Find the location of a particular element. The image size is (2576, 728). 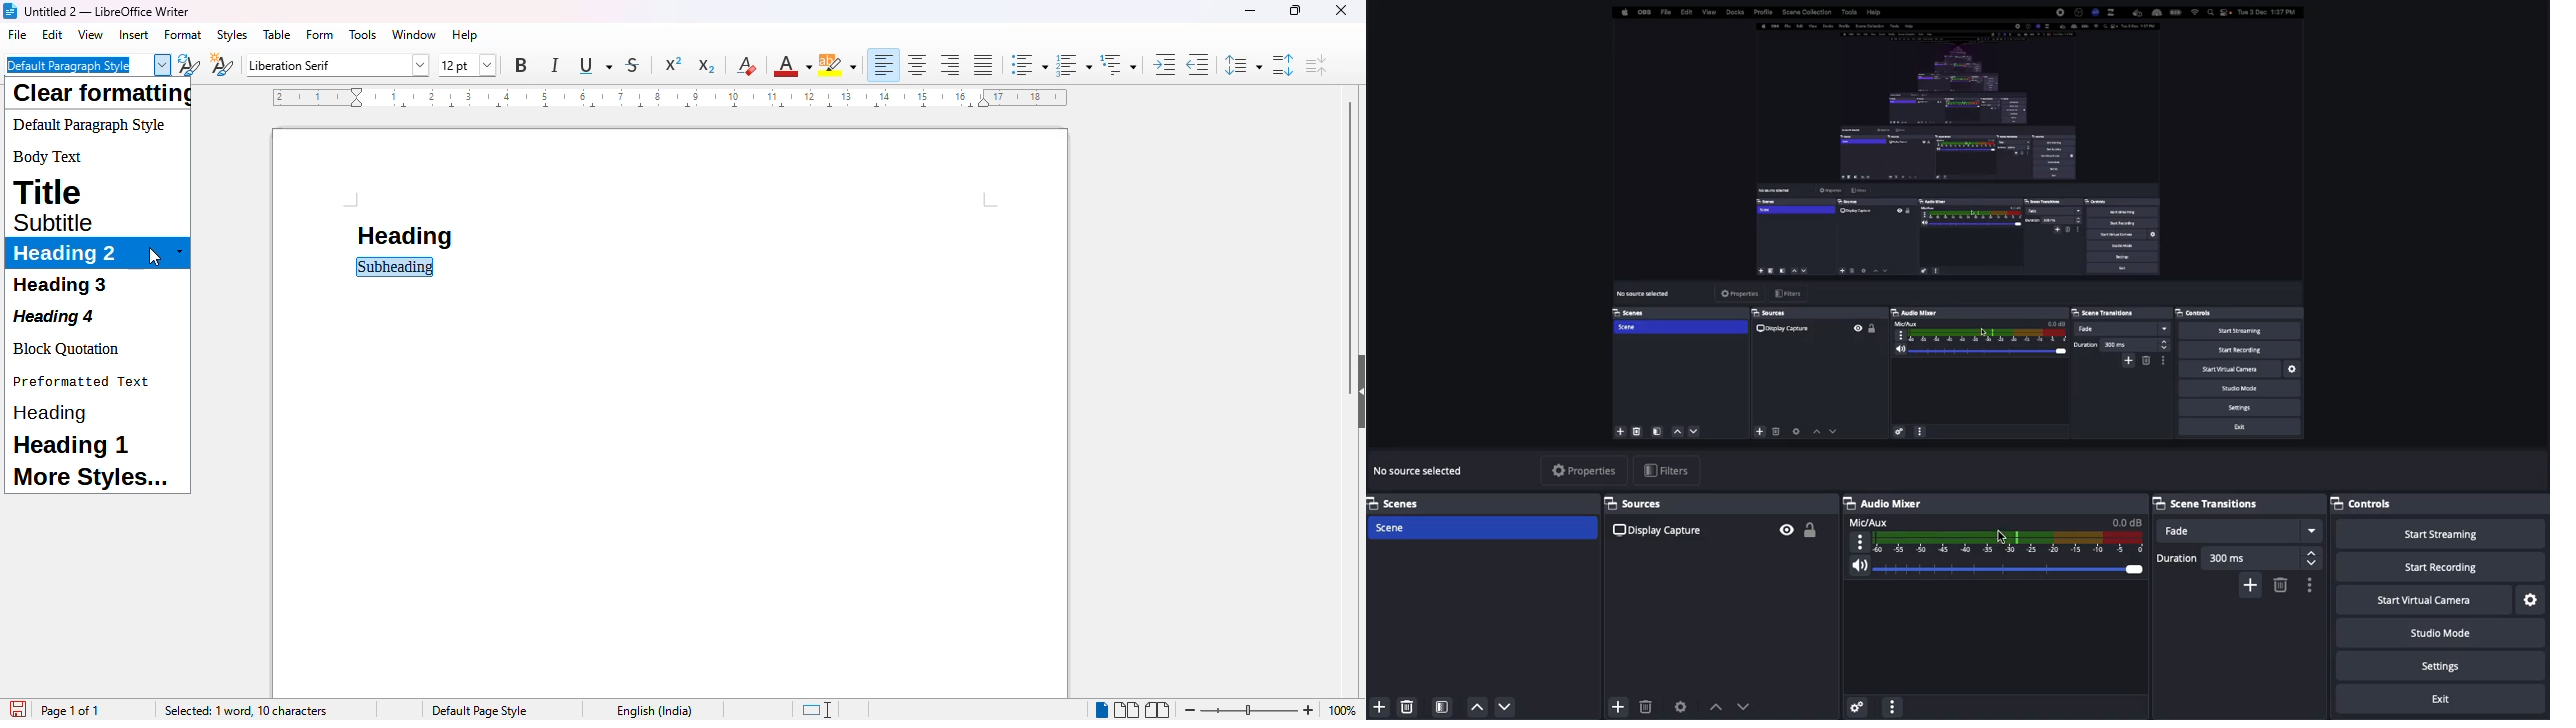

Start streaming is located at coordinates (2440, 535).